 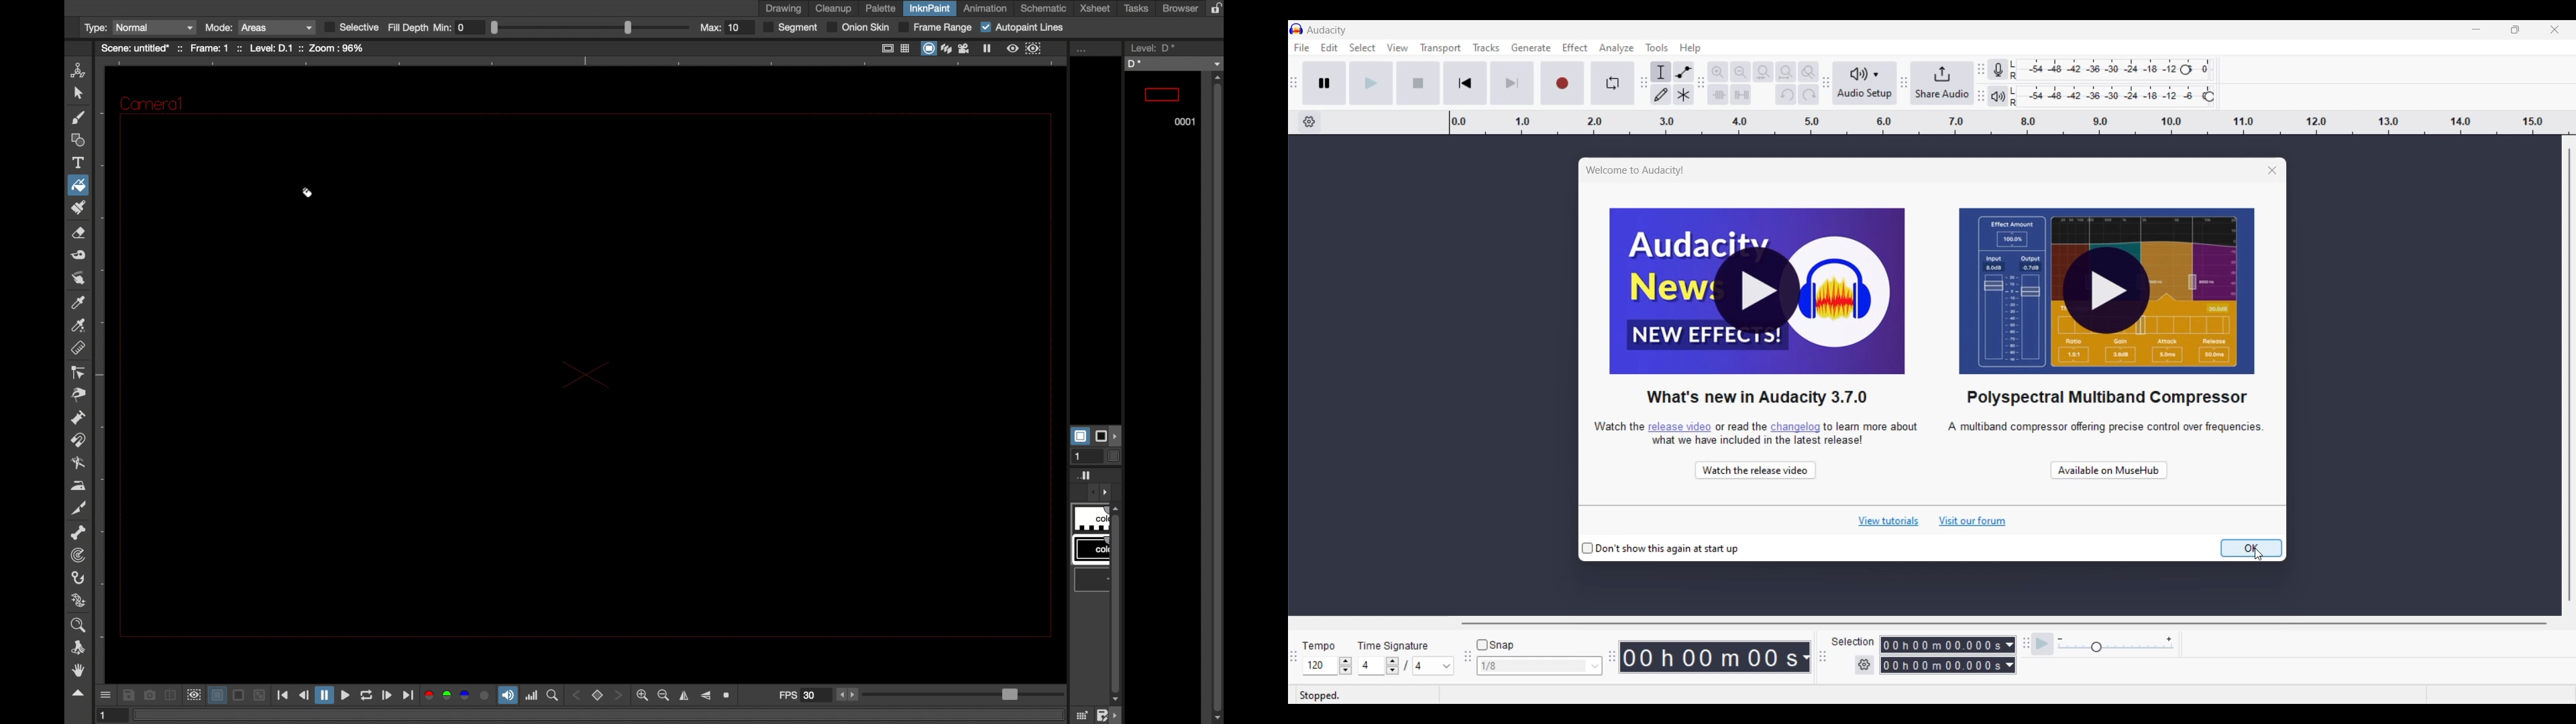 What do you see at coordinates (1658, 48) in the screenshot?
I see `Tools menu` at bounding box center [1658, 48].